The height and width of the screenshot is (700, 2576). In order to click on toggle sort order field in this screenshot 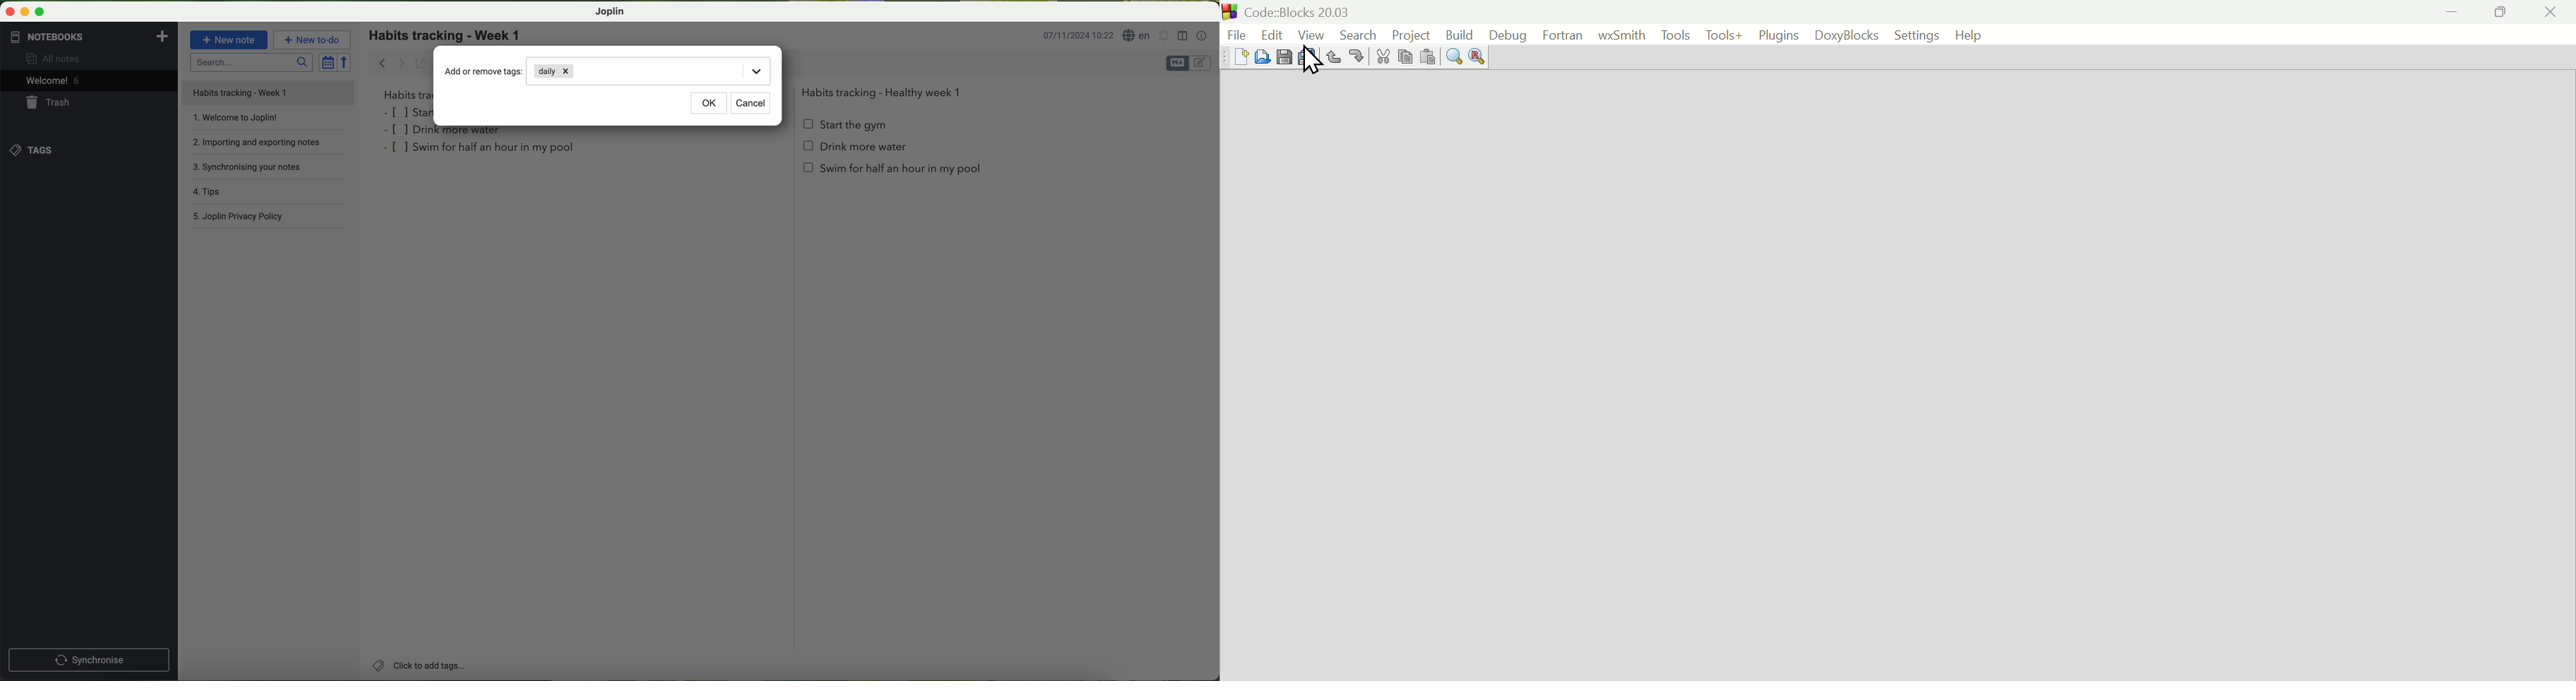, I will do `click(327, 62)`.